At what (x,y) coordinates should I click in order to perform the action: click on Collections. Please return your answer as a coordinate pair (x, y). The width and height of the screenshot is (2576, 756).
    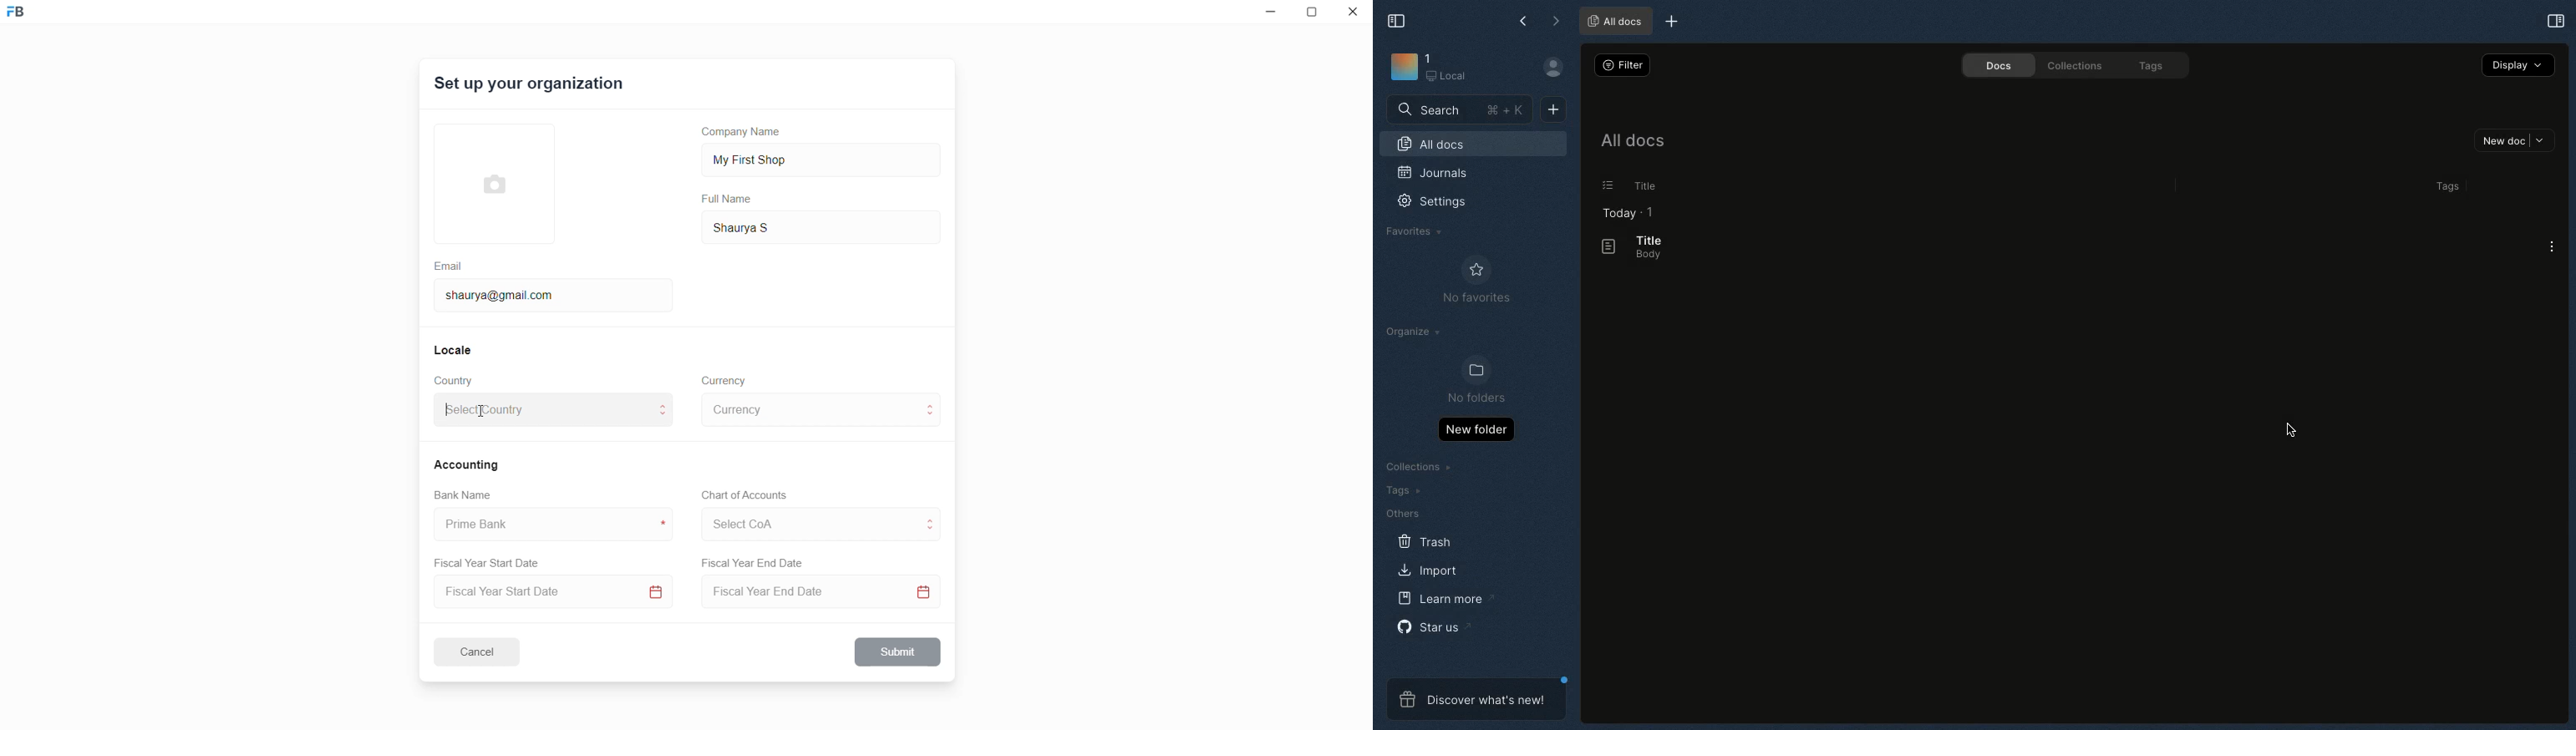
    Looking at the image, I should click on (1420, 469).